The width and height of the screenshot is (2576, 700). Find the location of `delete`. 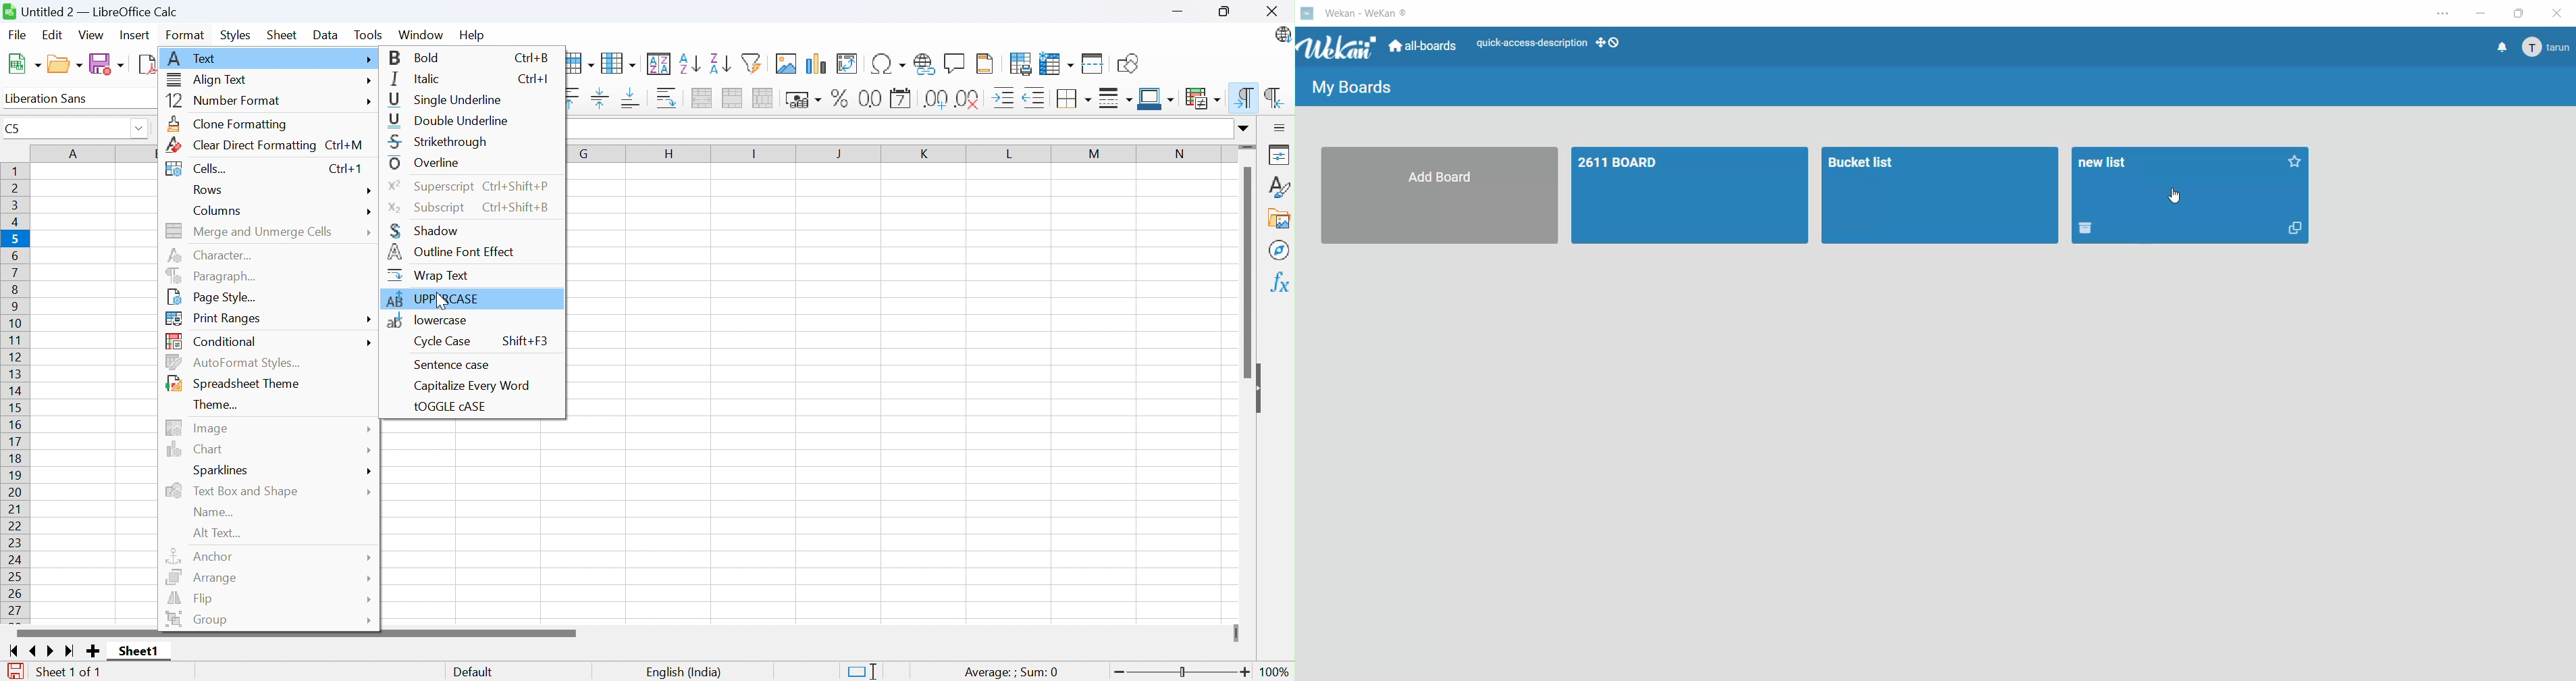

delete is located at coordinates (2088, 230).